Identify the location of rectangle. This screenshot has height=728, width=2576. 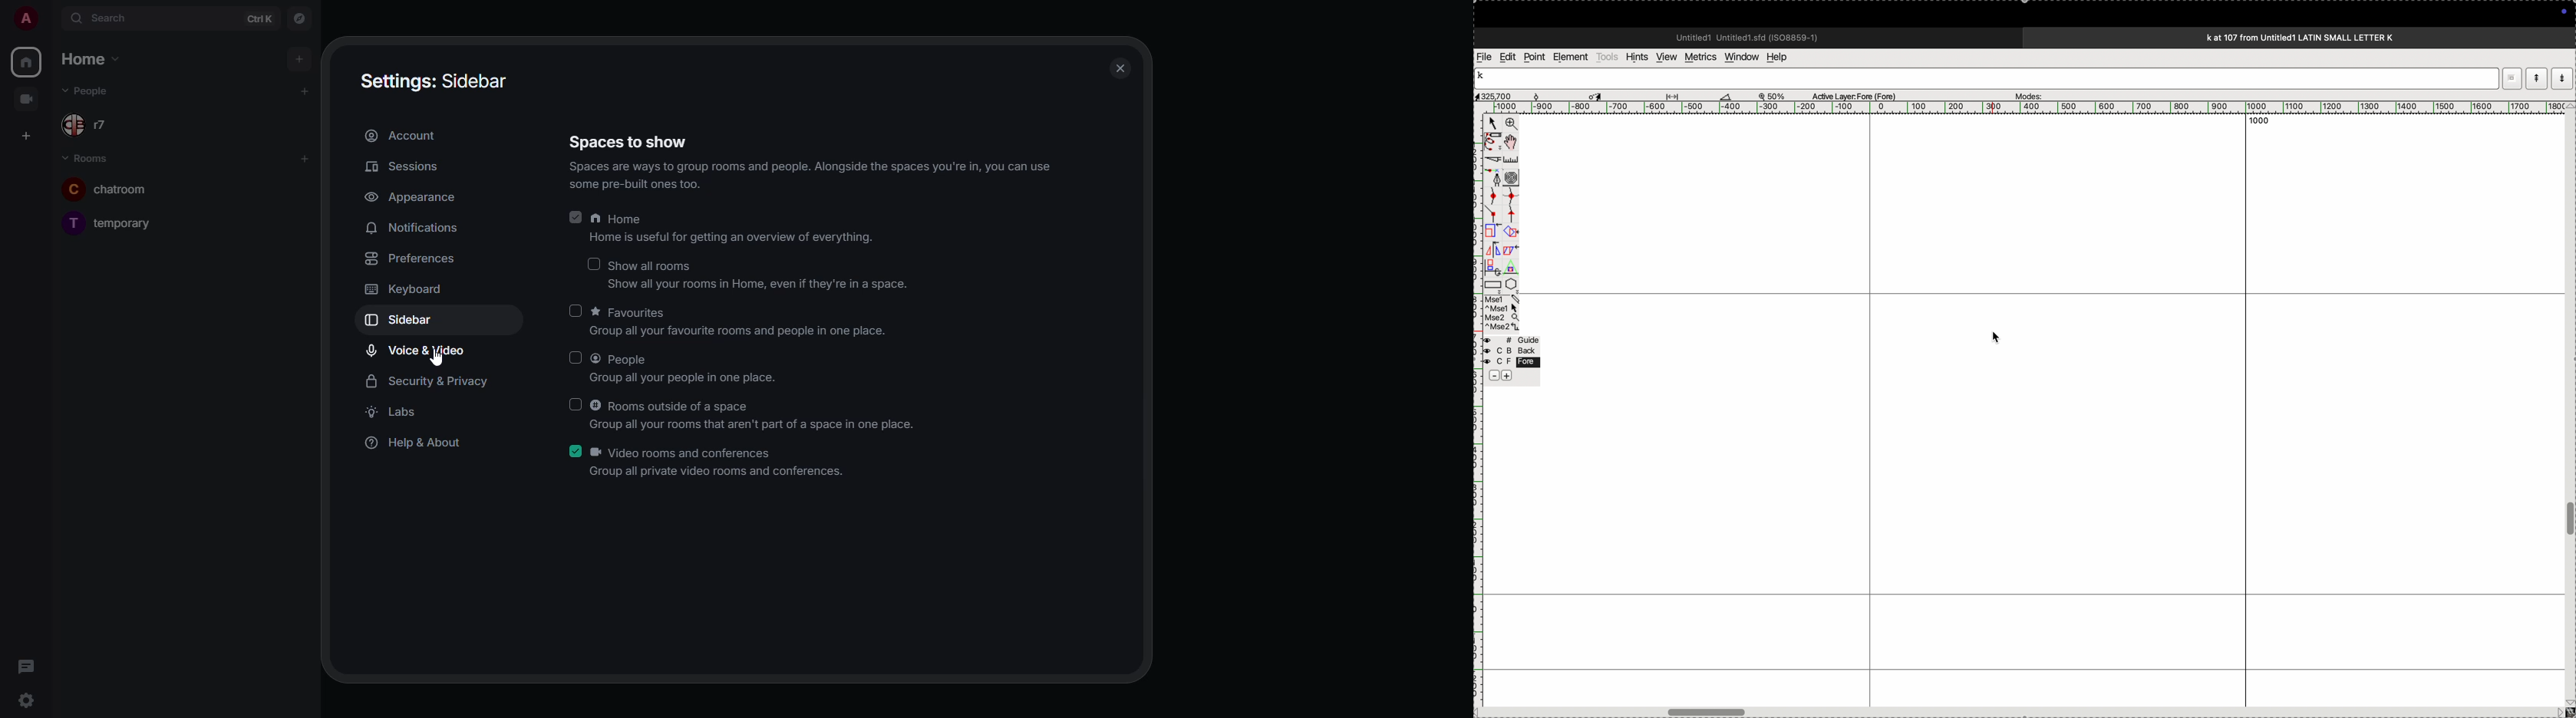
(1490, 283).